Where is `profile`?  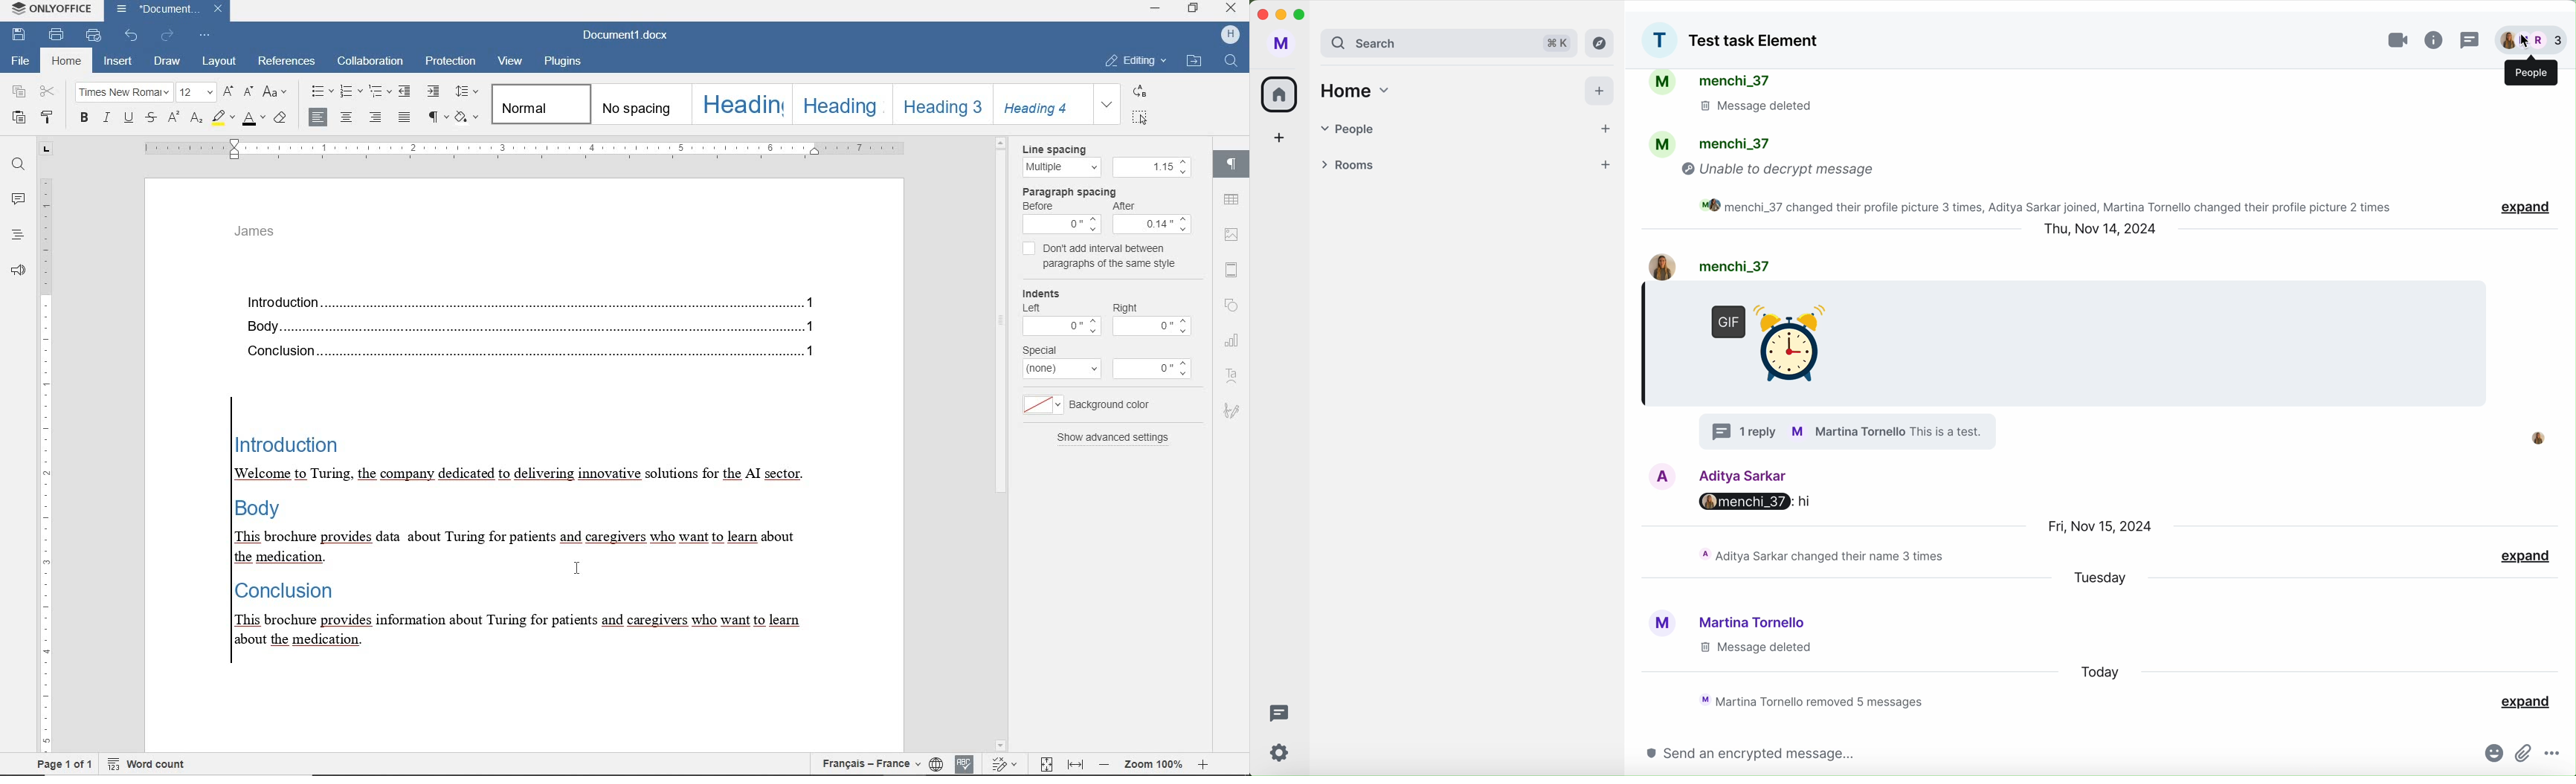 profile is located at coordinates (1664, 143).